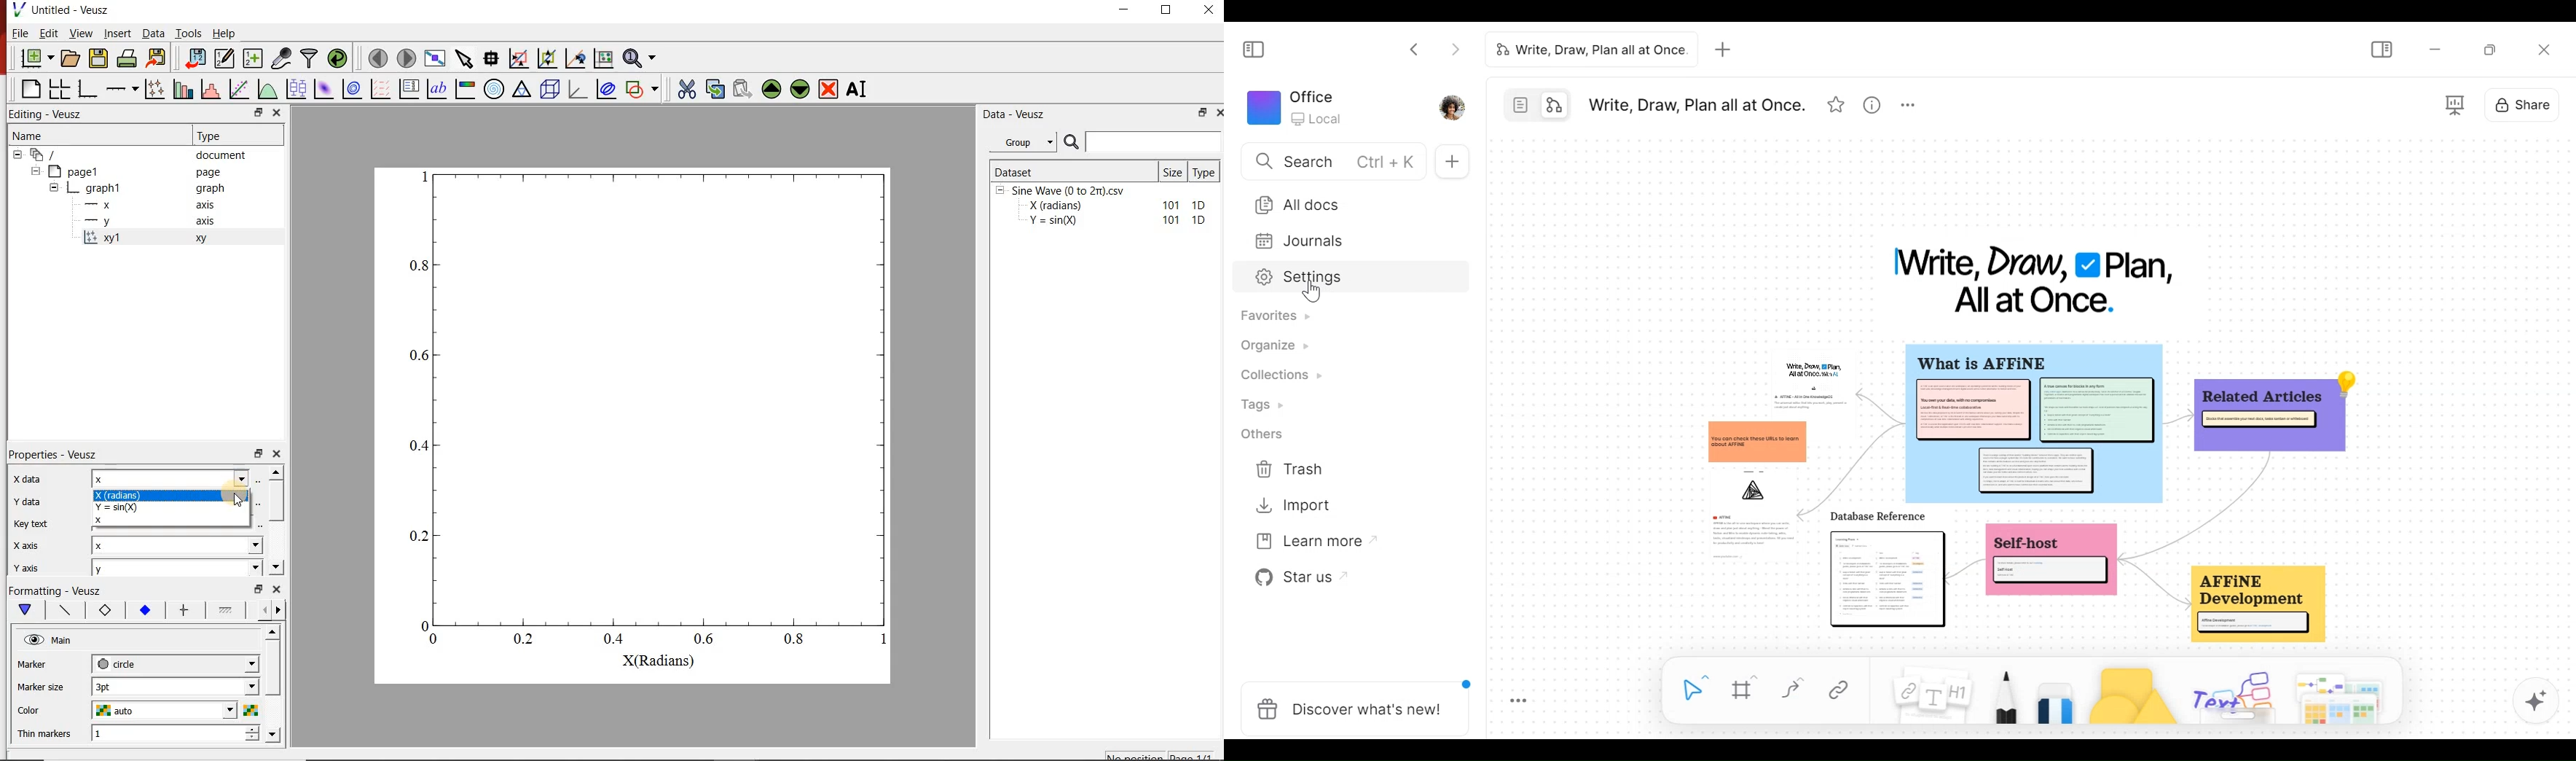 The image size is (2576, 784). Describe the element at coordinates (1874, 101) in the screenshot. I see `View Information` at that location.